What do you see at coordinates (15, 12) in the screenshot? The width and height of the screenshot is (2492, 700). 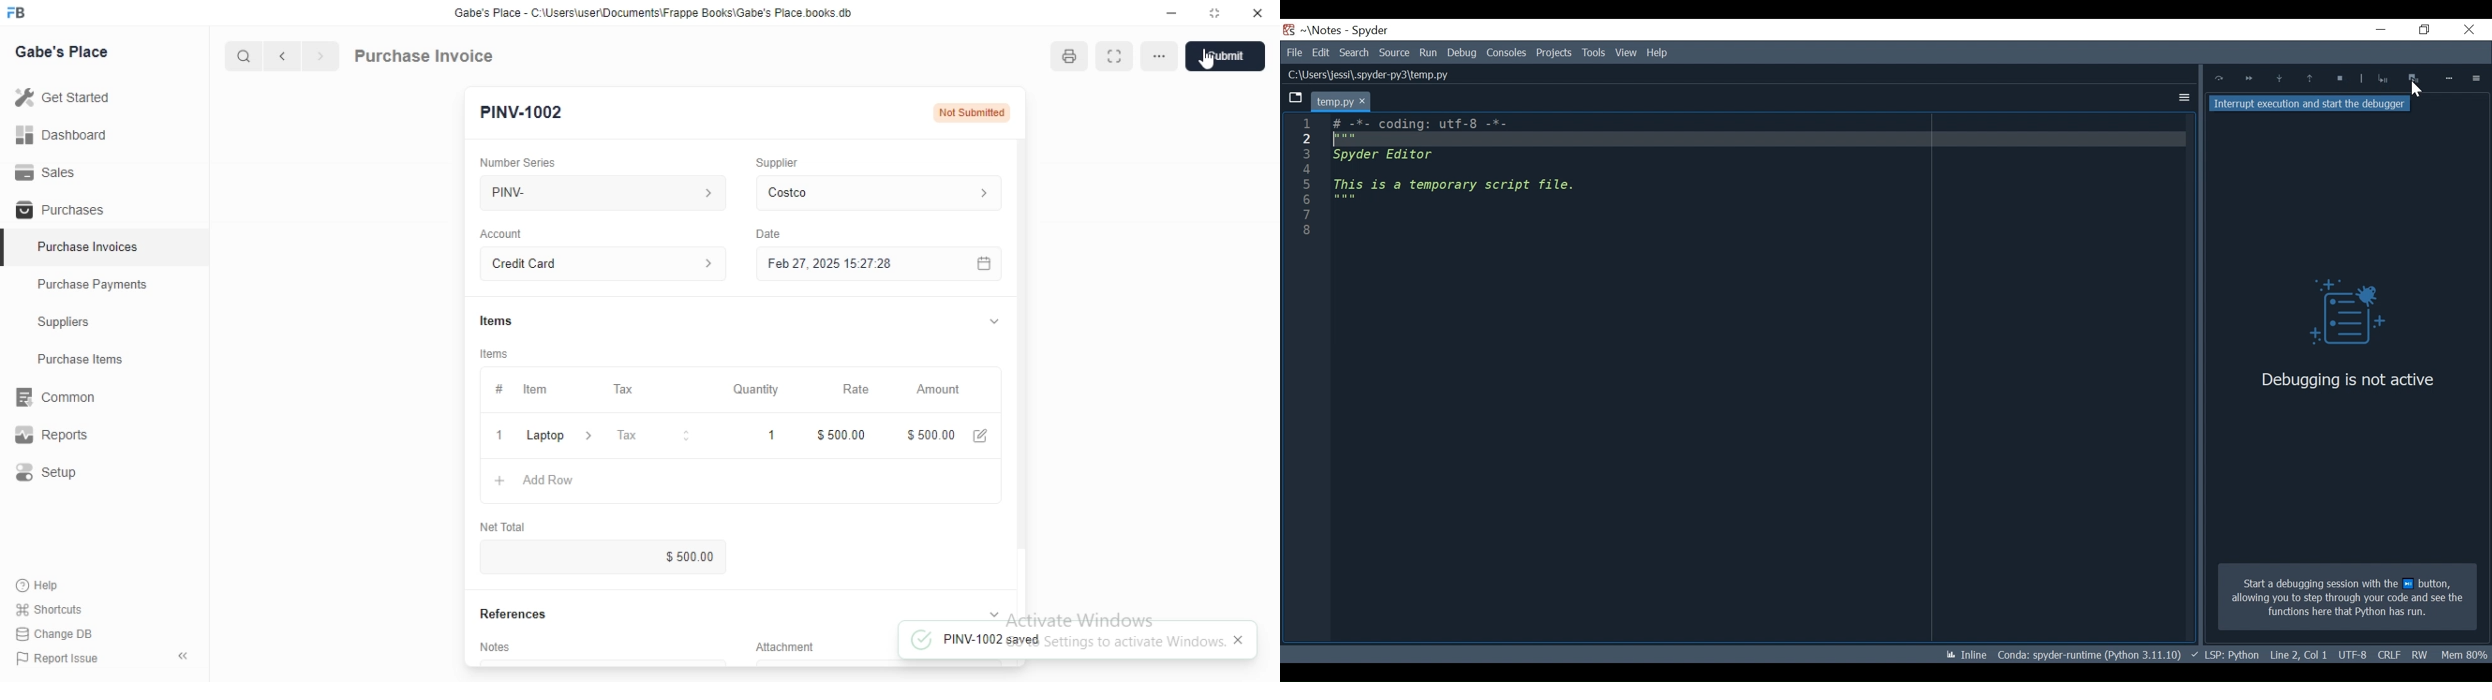 I see `Frappe Books logo` at bounding box center [15, 12].